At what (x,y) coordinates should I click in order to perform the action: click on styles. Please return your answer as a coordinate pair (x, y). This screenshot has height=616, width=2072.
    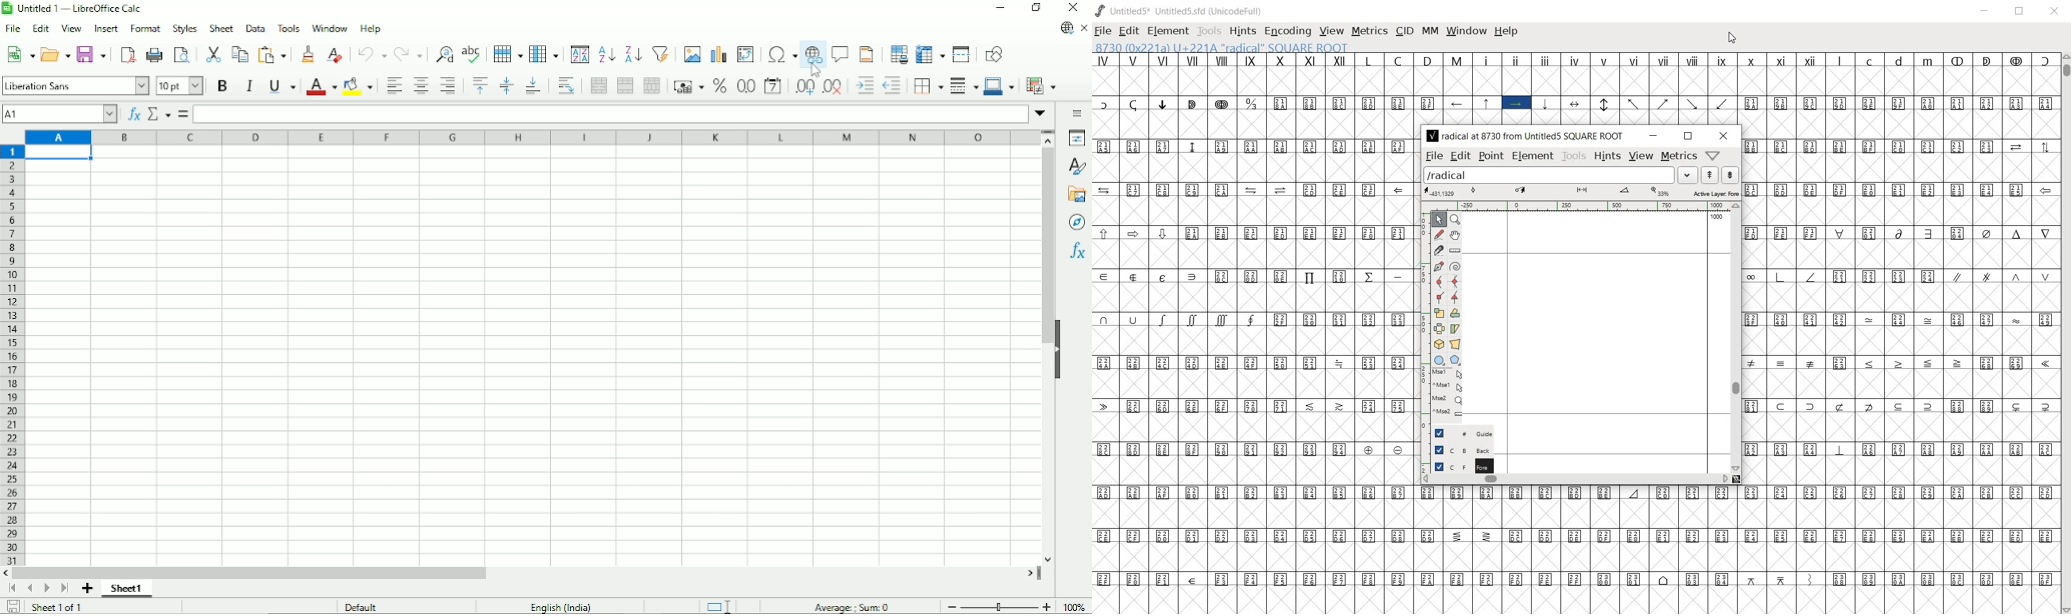
    Looking at the image, I should click on (186, 28).